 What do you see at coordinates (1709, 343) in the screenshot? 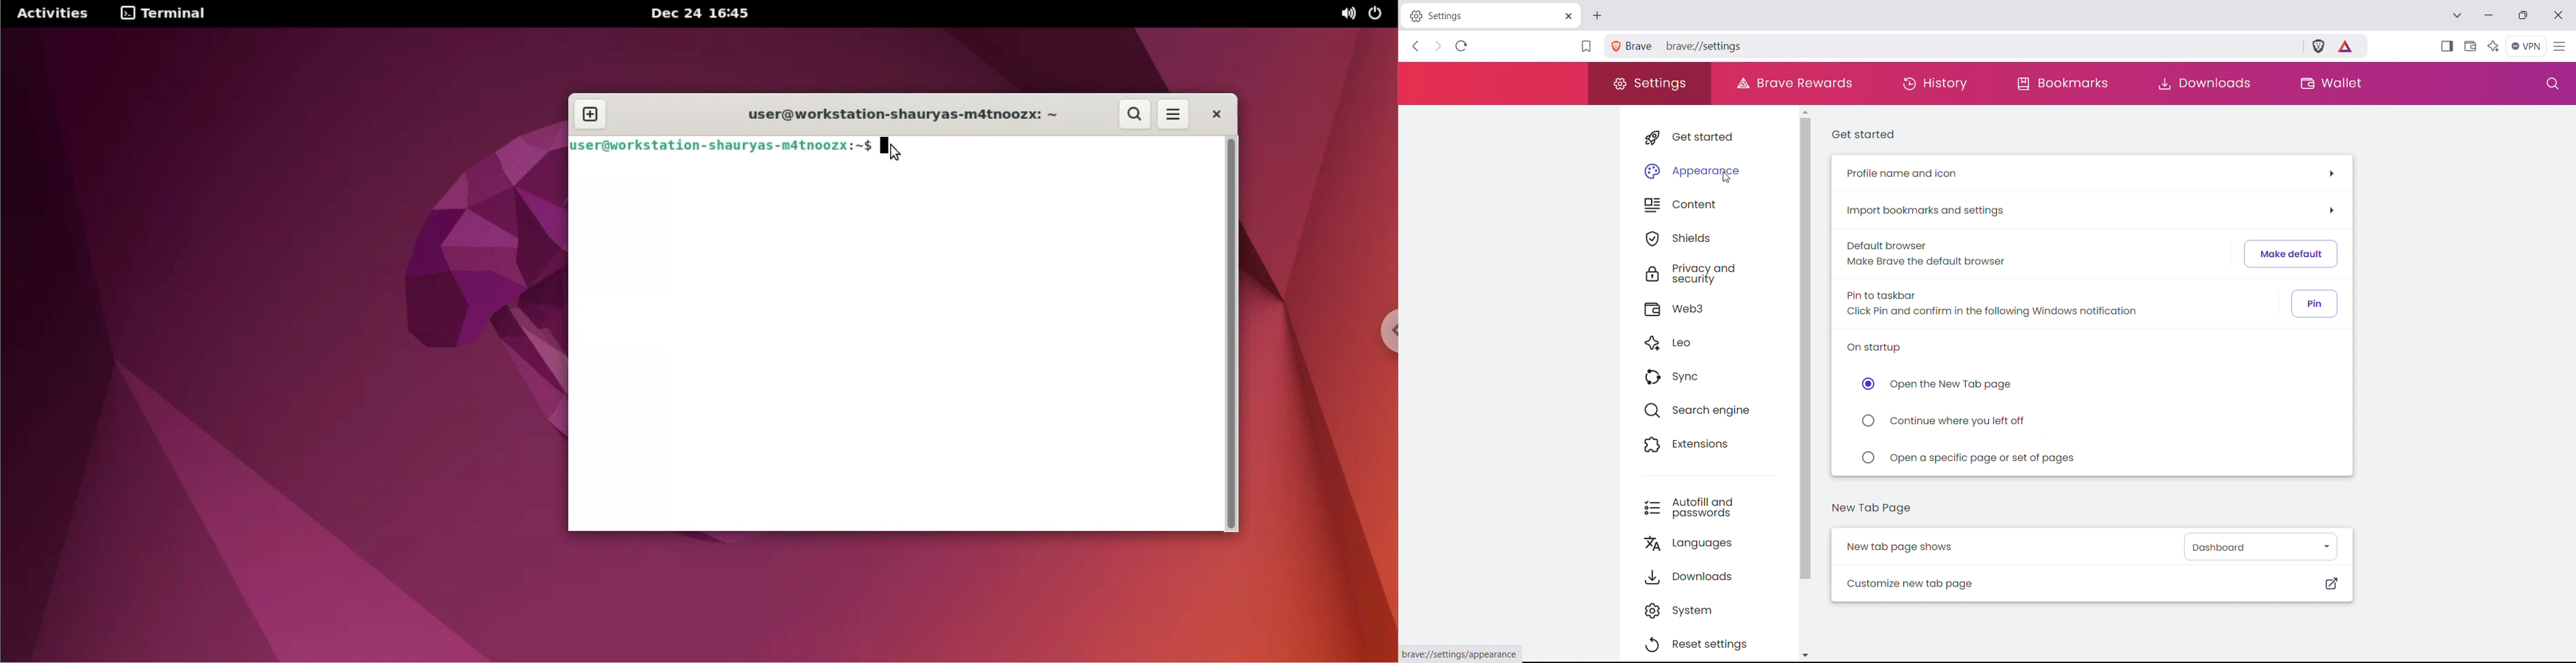
I see `leo` at bounding box center [1709, 343].